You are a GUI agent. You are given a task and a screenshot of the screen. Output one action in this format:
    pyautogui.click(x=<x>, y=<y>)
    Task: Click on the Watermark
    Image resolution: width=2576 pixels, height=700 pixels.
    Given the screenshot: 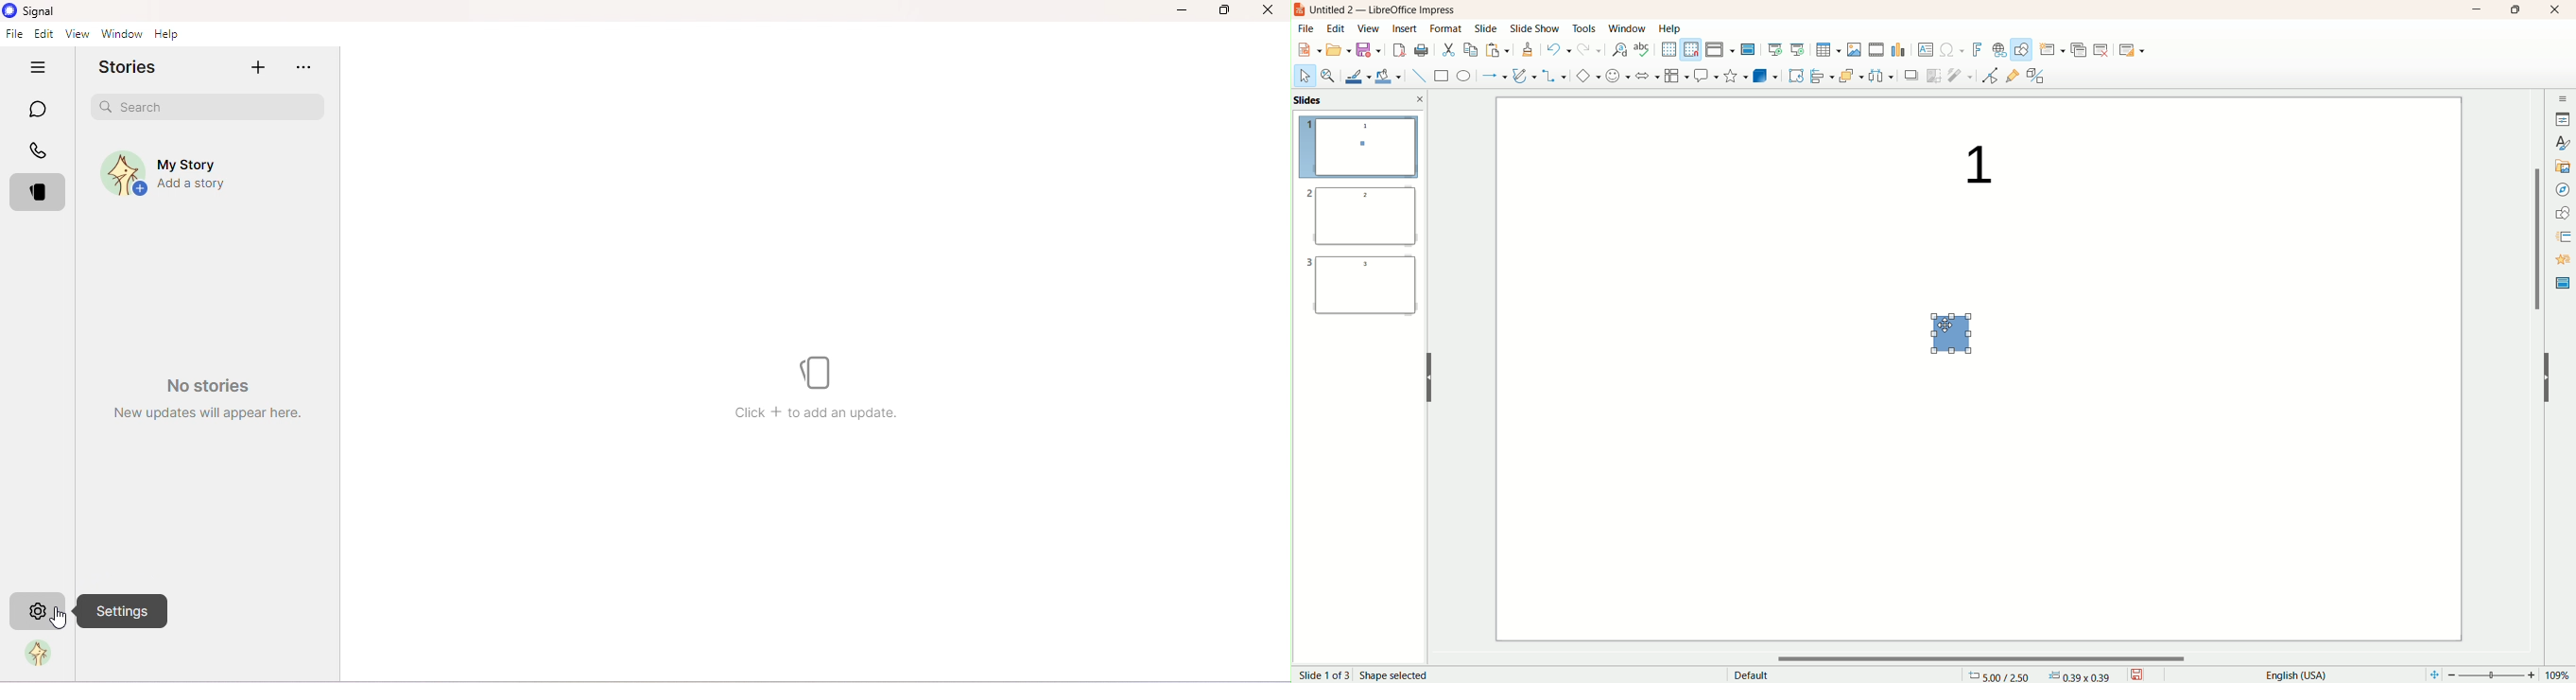 What is the action you would take?
    pyautogui.click(x=817, y=394)
    